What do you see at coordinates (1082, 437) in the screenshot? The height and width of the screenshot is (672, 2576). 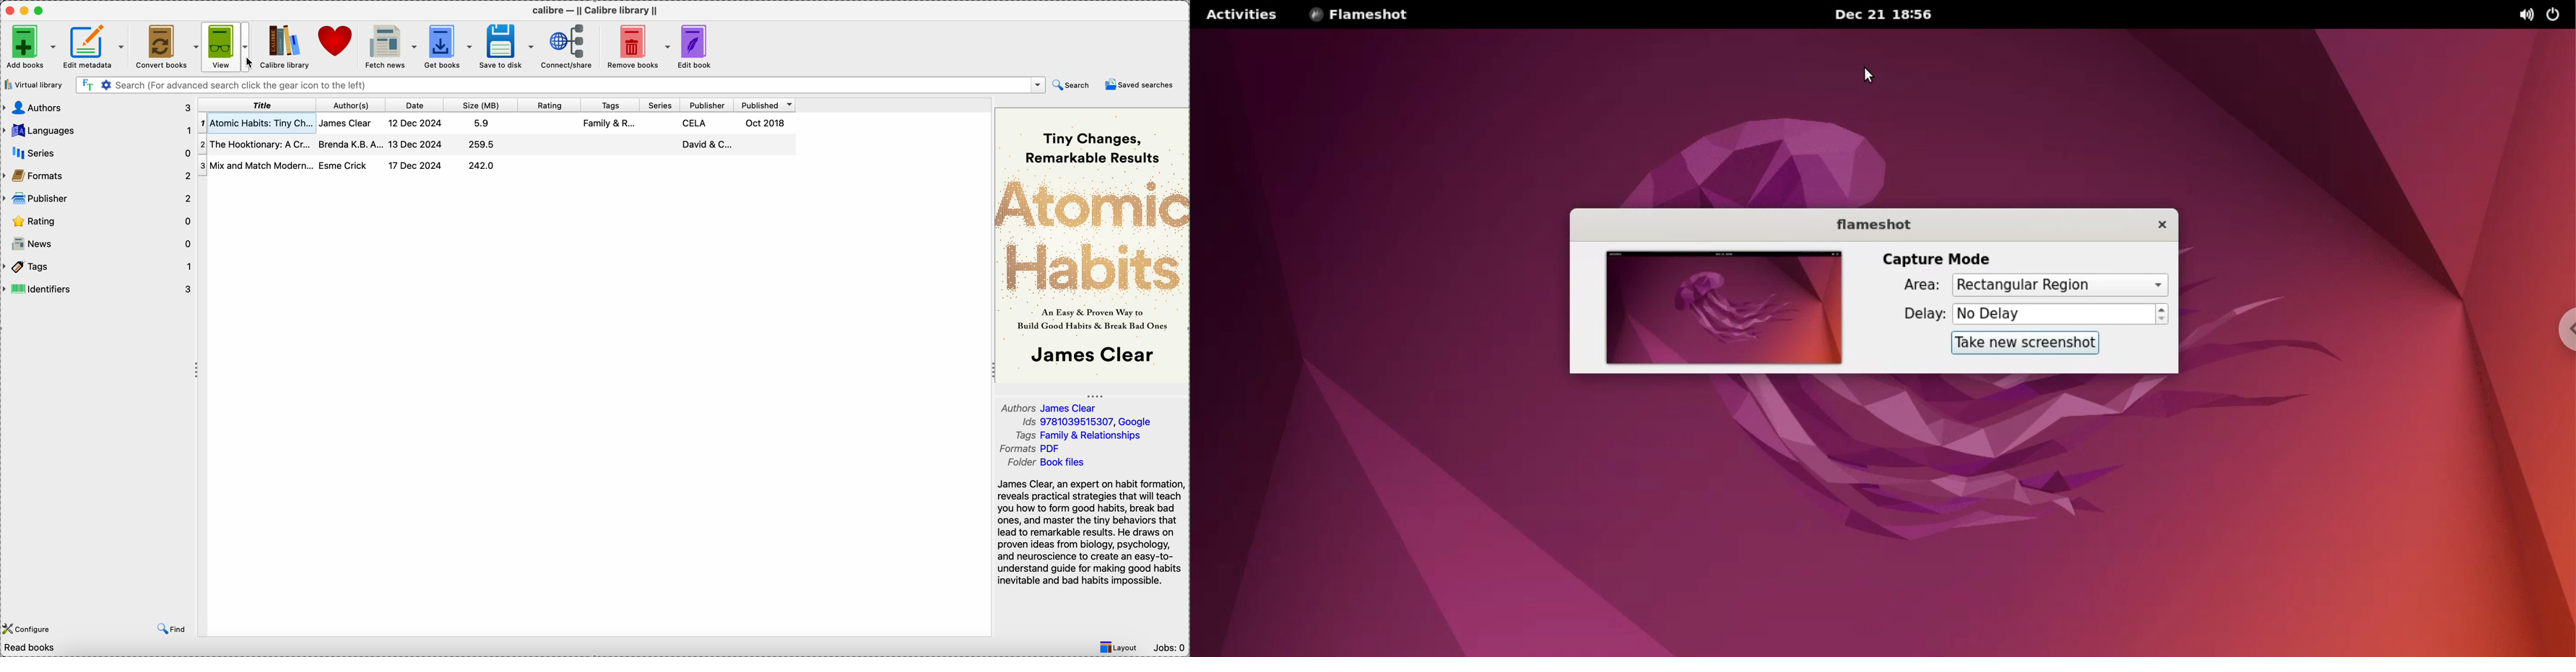 I see `Tags Familly & Relationships` at bounding box center [1082, 437].